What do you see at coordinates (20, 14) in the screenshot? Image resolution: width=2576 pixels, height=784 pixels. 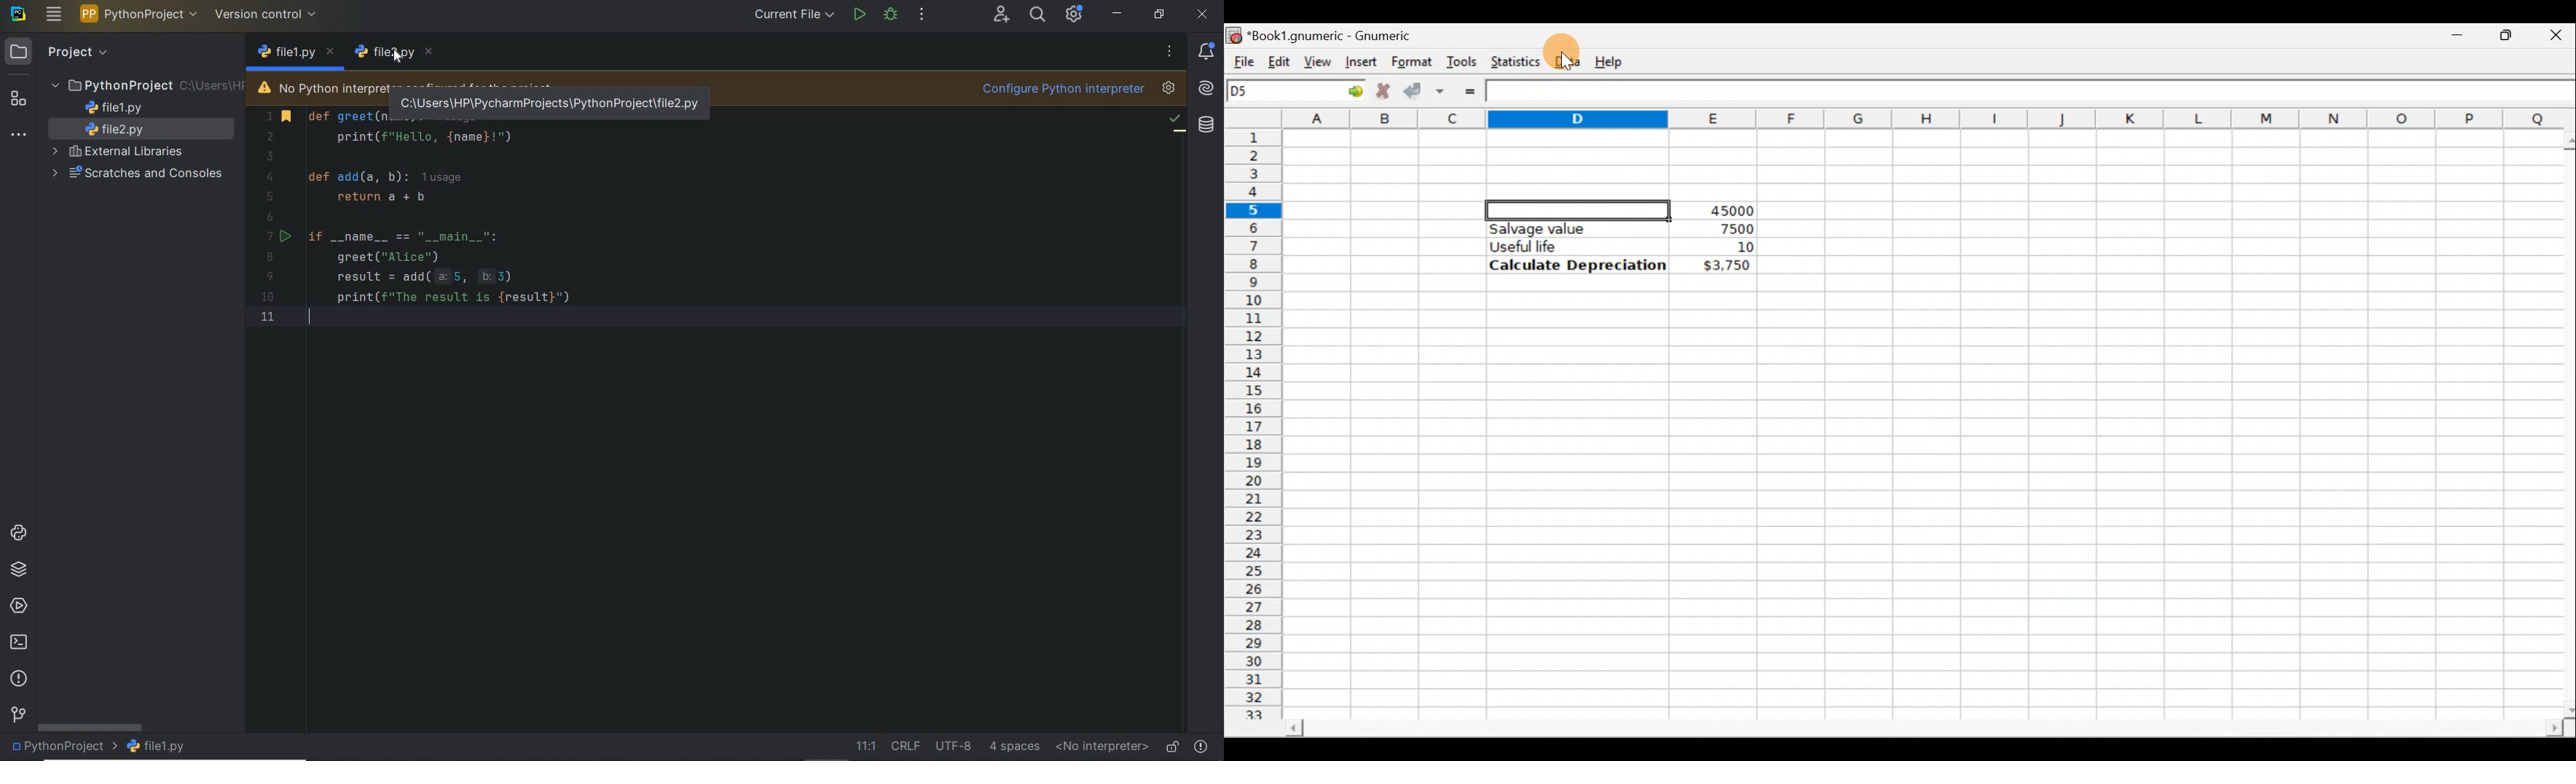 I see `system name` at bounding box center [20, 14].